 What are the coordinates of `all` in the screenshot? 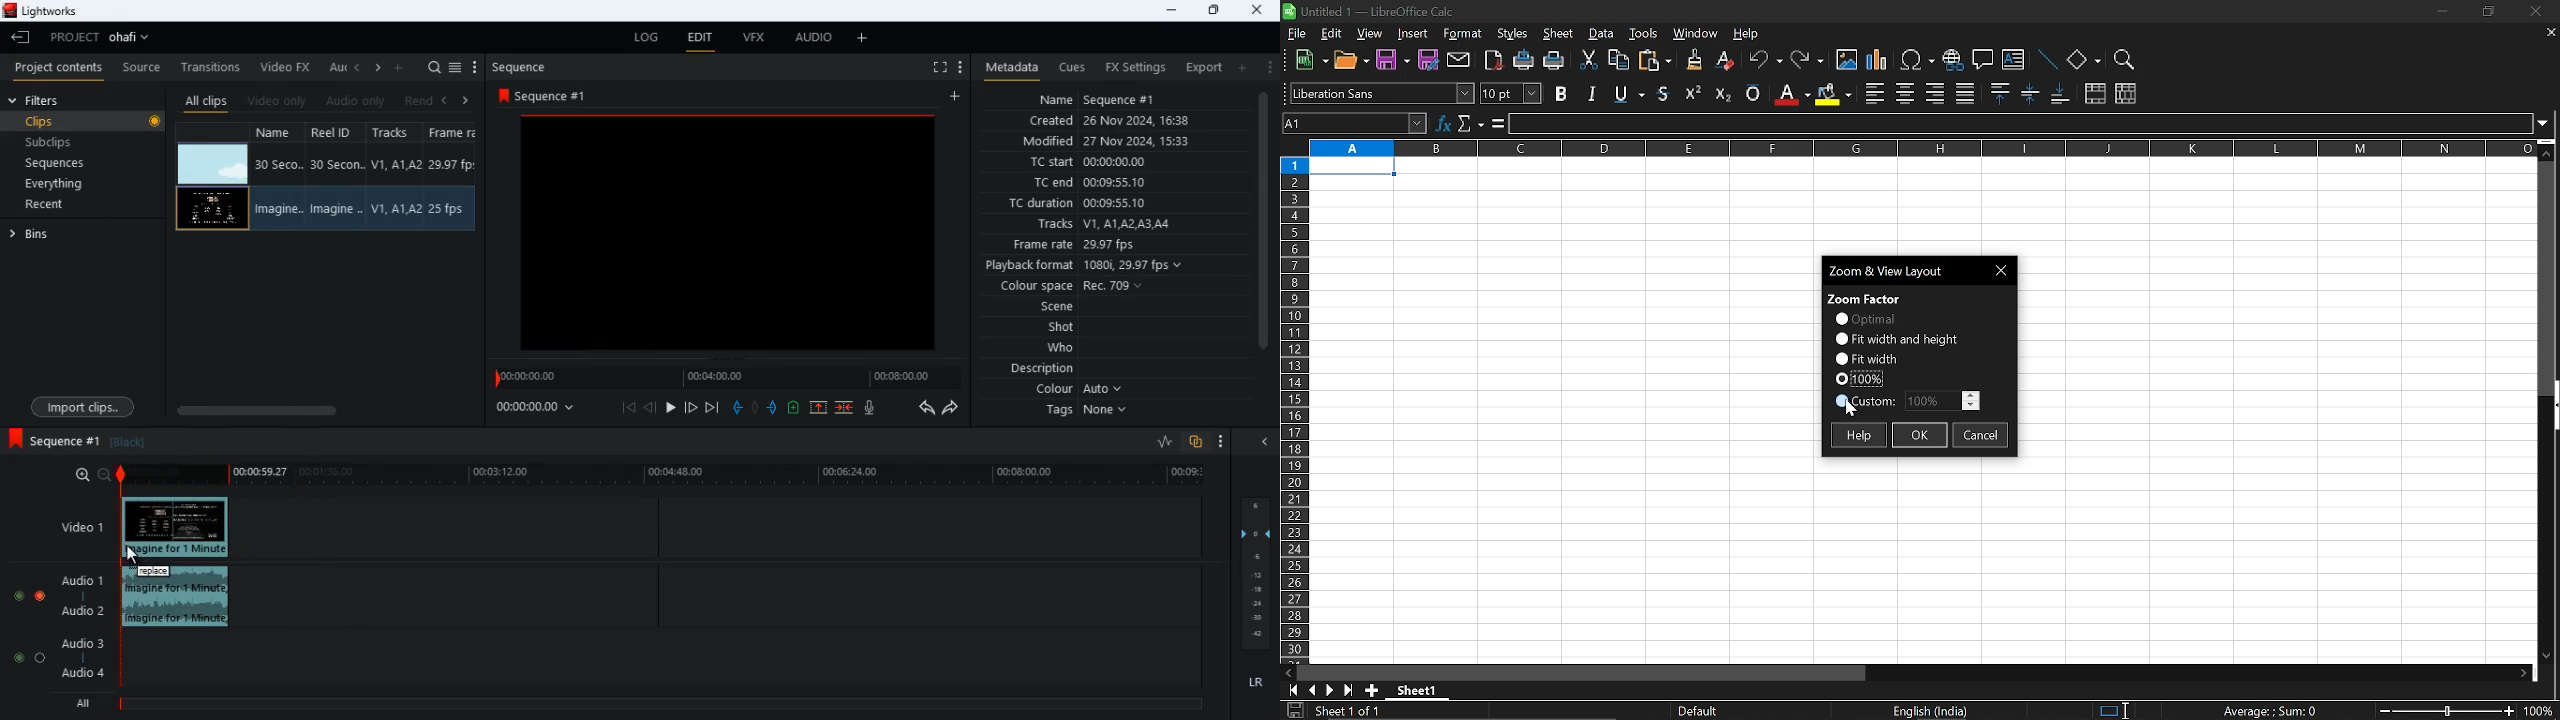 It's located at (87, 704).